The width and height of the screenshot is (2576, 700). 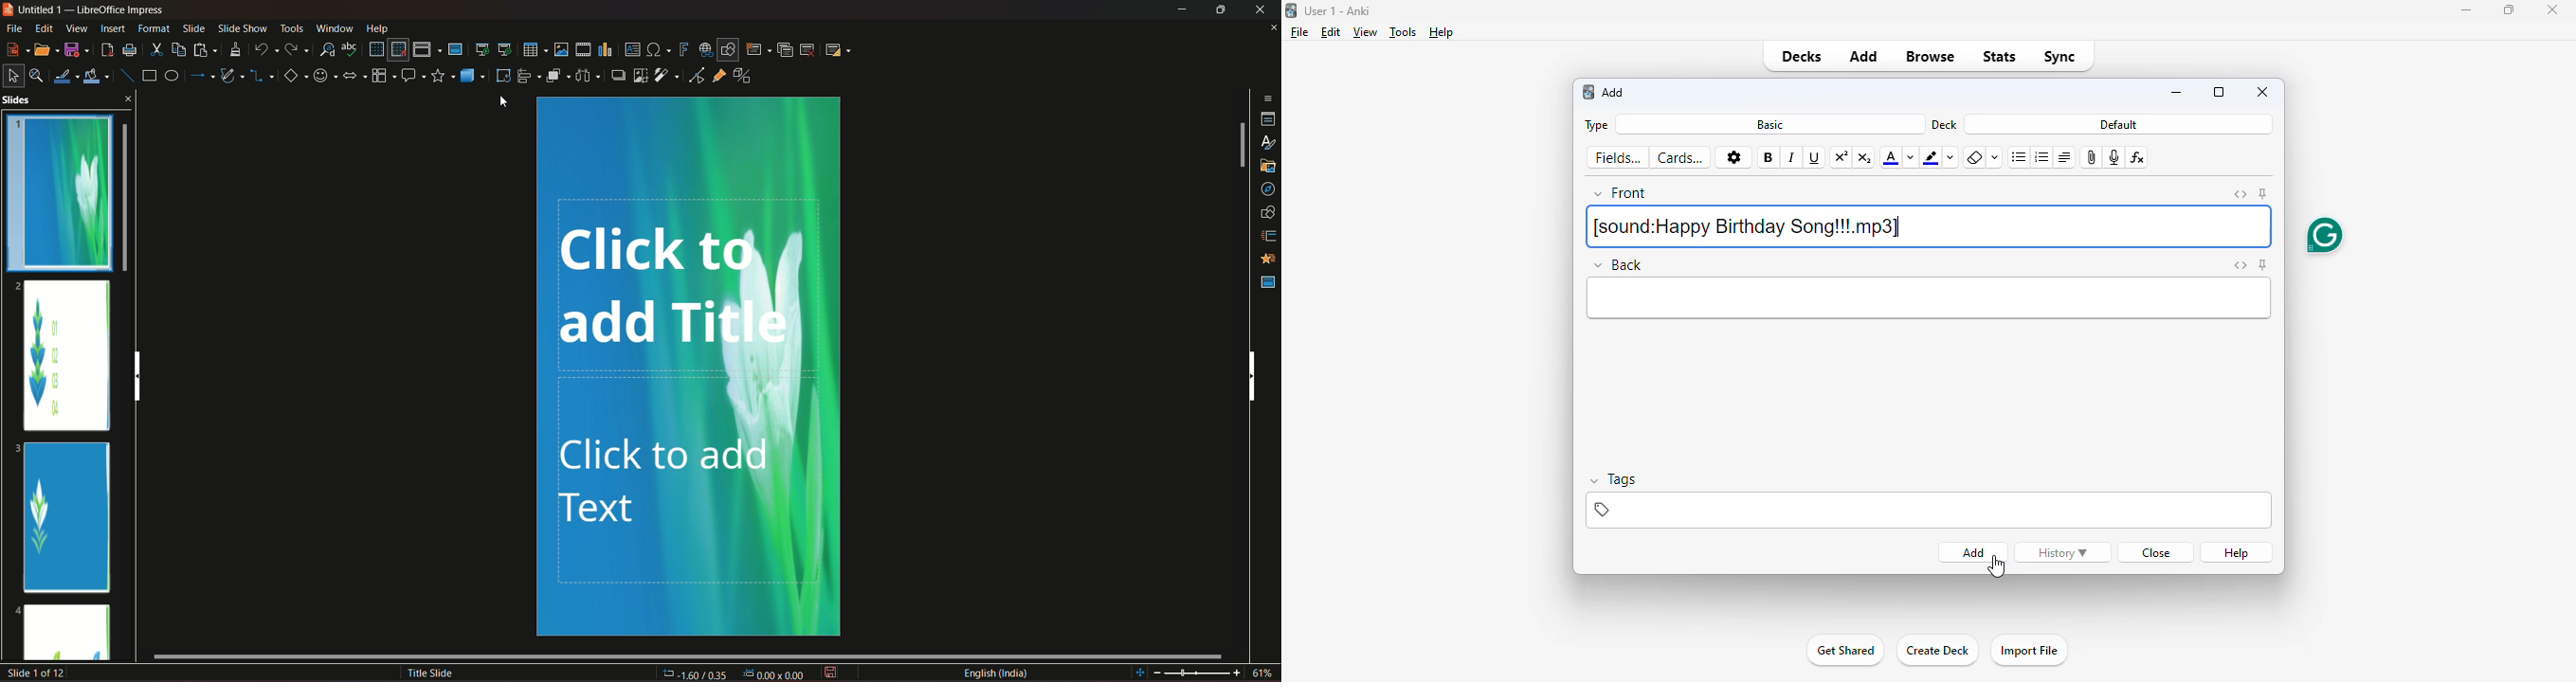 What do you see at coordinates (1771, 125) in the screenshot?
I see `basic` at bounding box center [1771, 125].